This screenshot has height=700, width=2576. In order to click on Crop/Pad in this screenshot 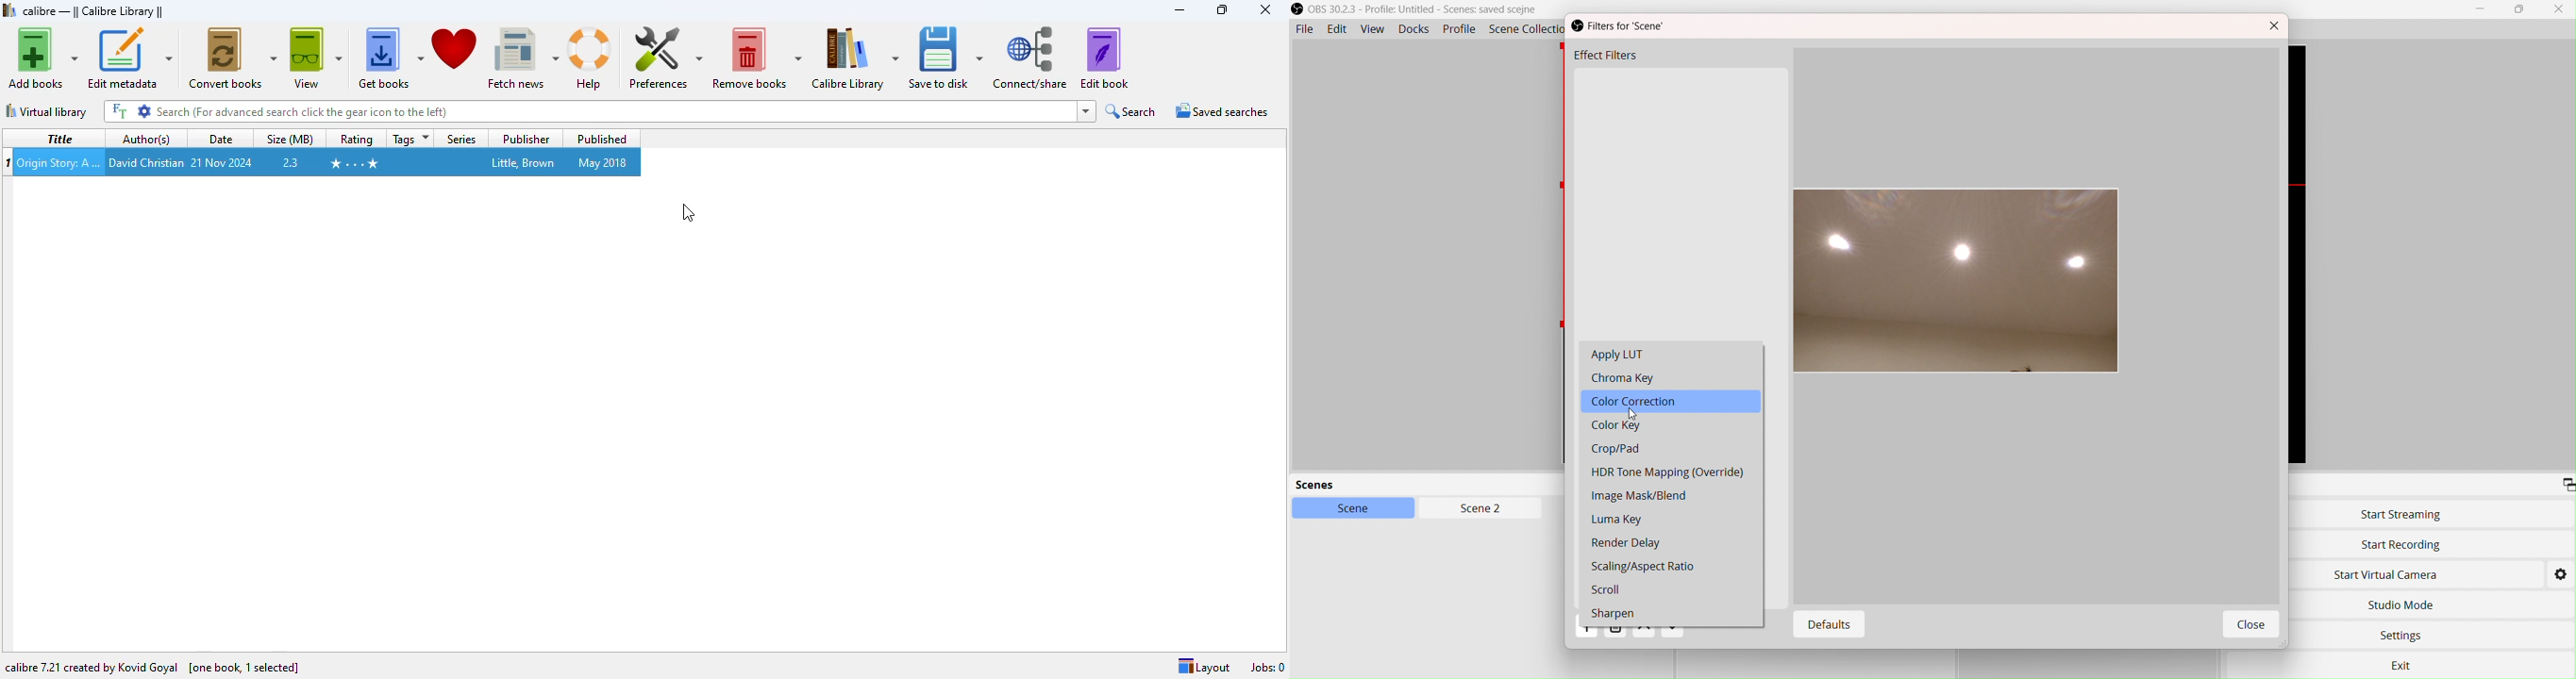, I will do `click(1618, 450)`.